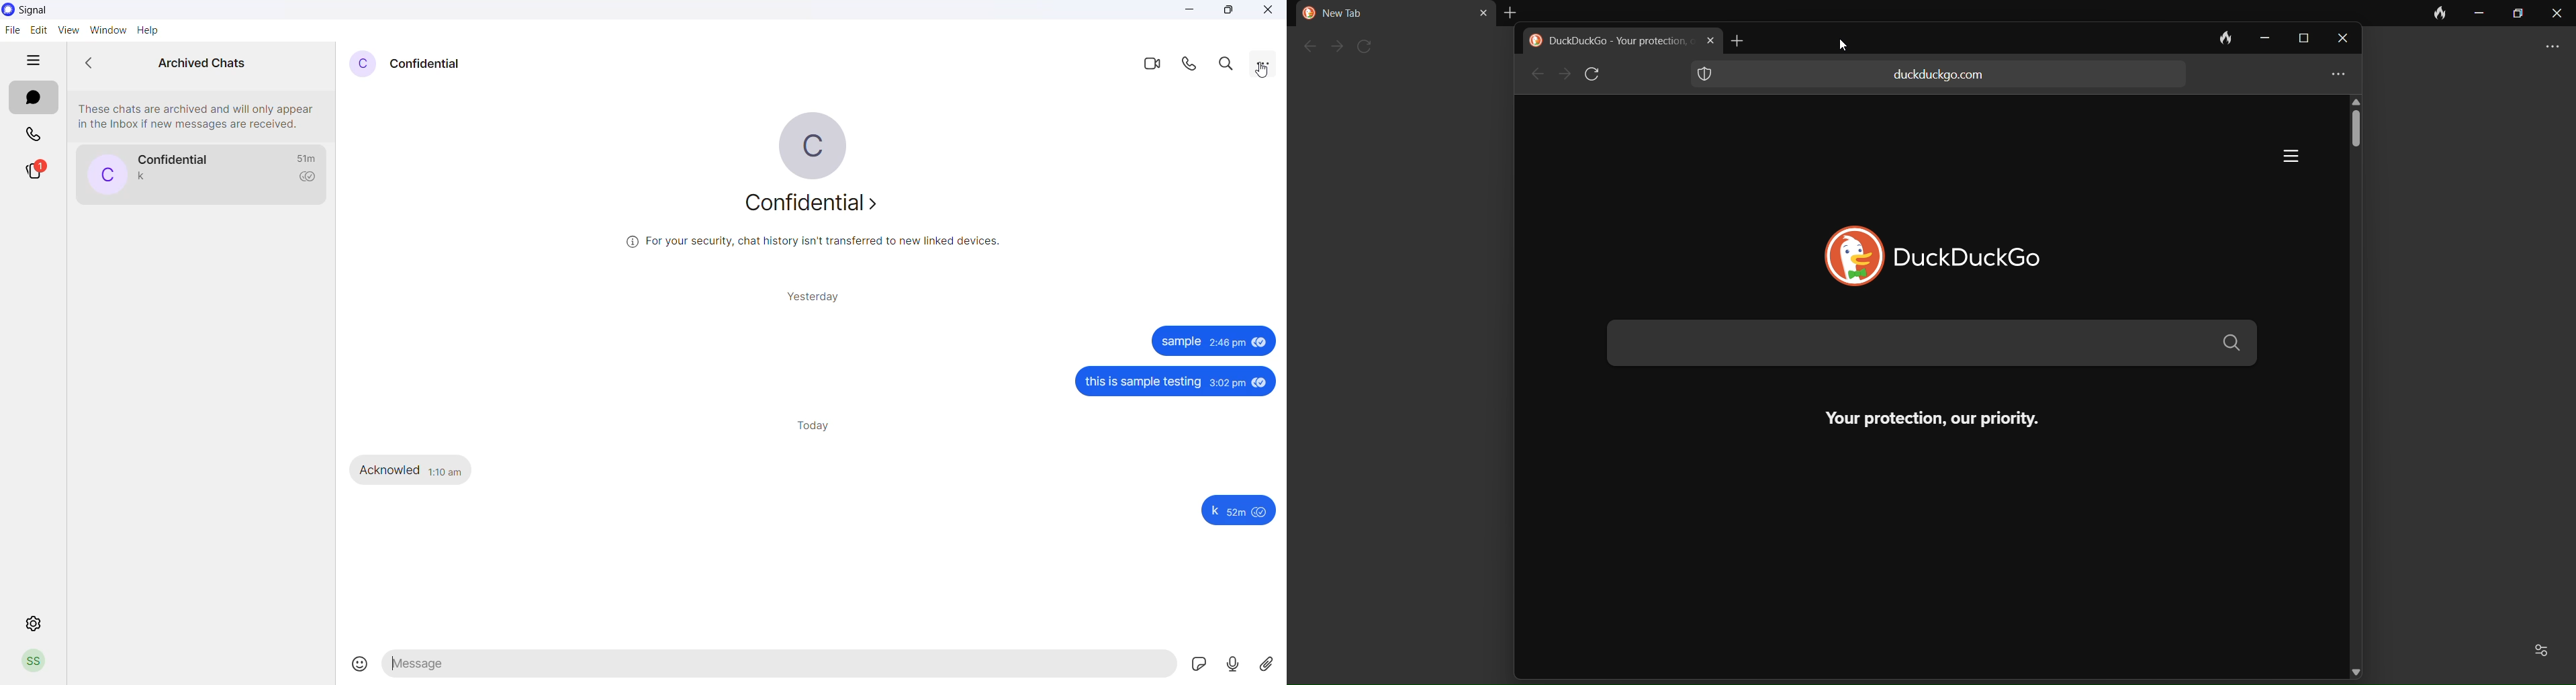 The image size is (2576, 700). I want to click on DuckDuckGo, so click(1974, 256).